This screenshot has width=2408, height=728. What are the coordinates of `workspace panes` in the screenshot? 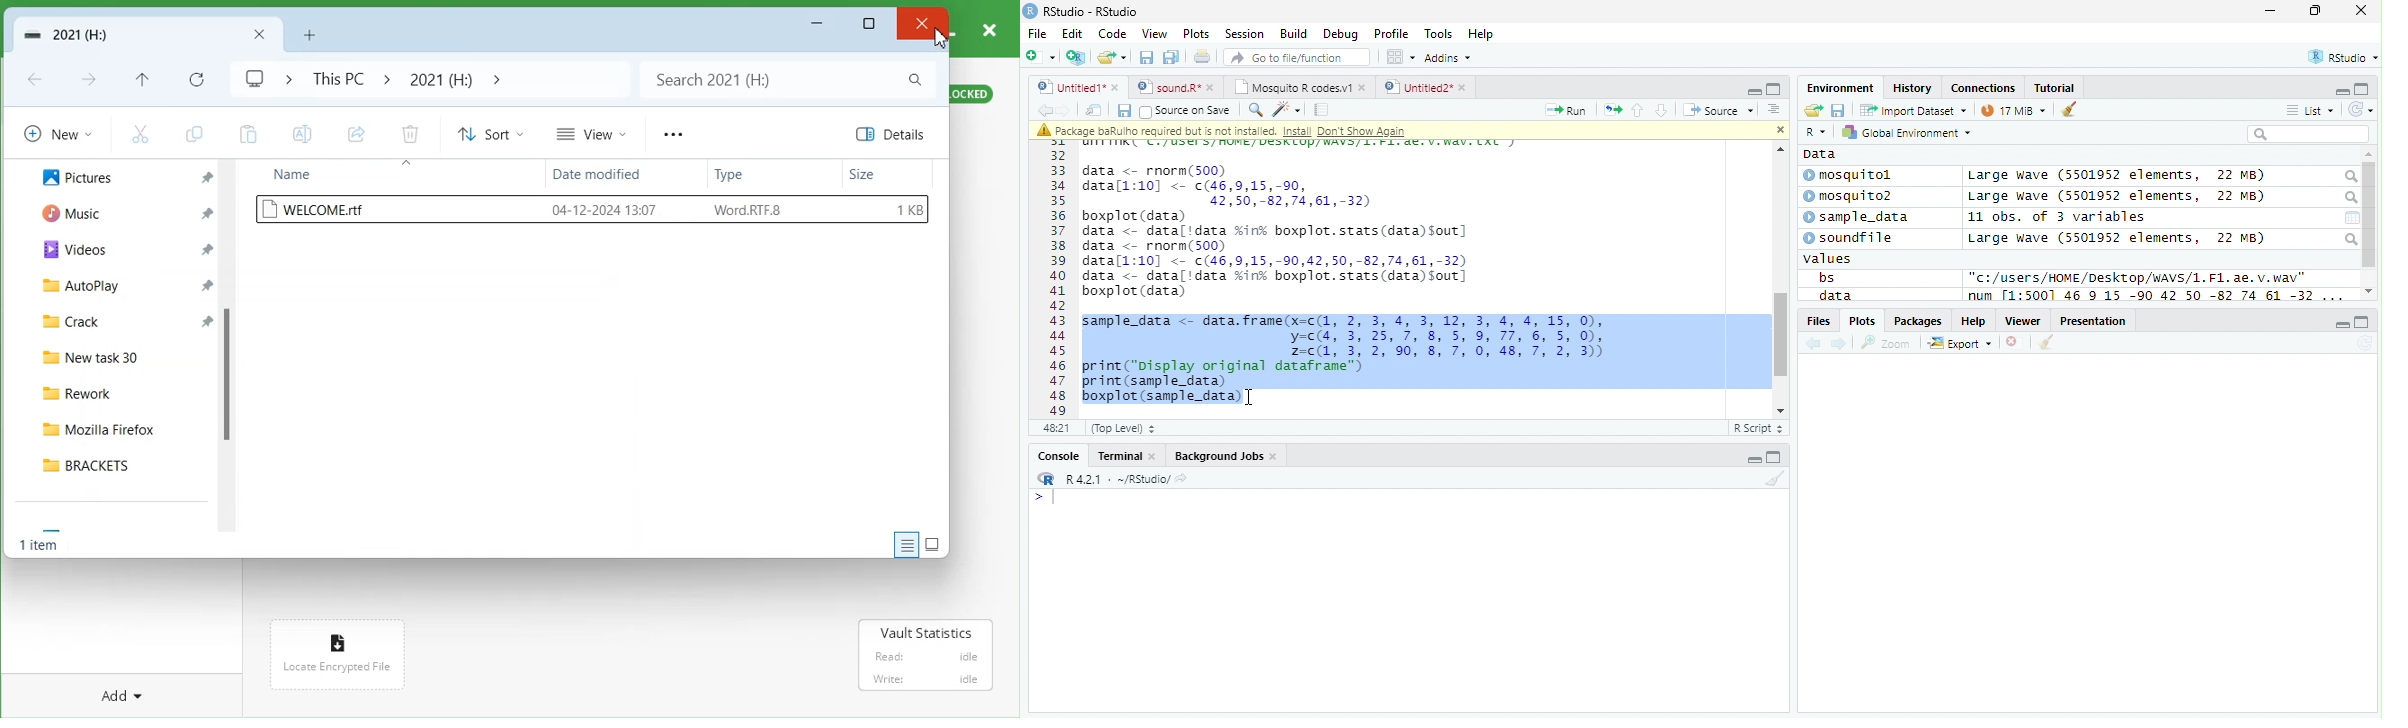 It's located at (1402, 57).